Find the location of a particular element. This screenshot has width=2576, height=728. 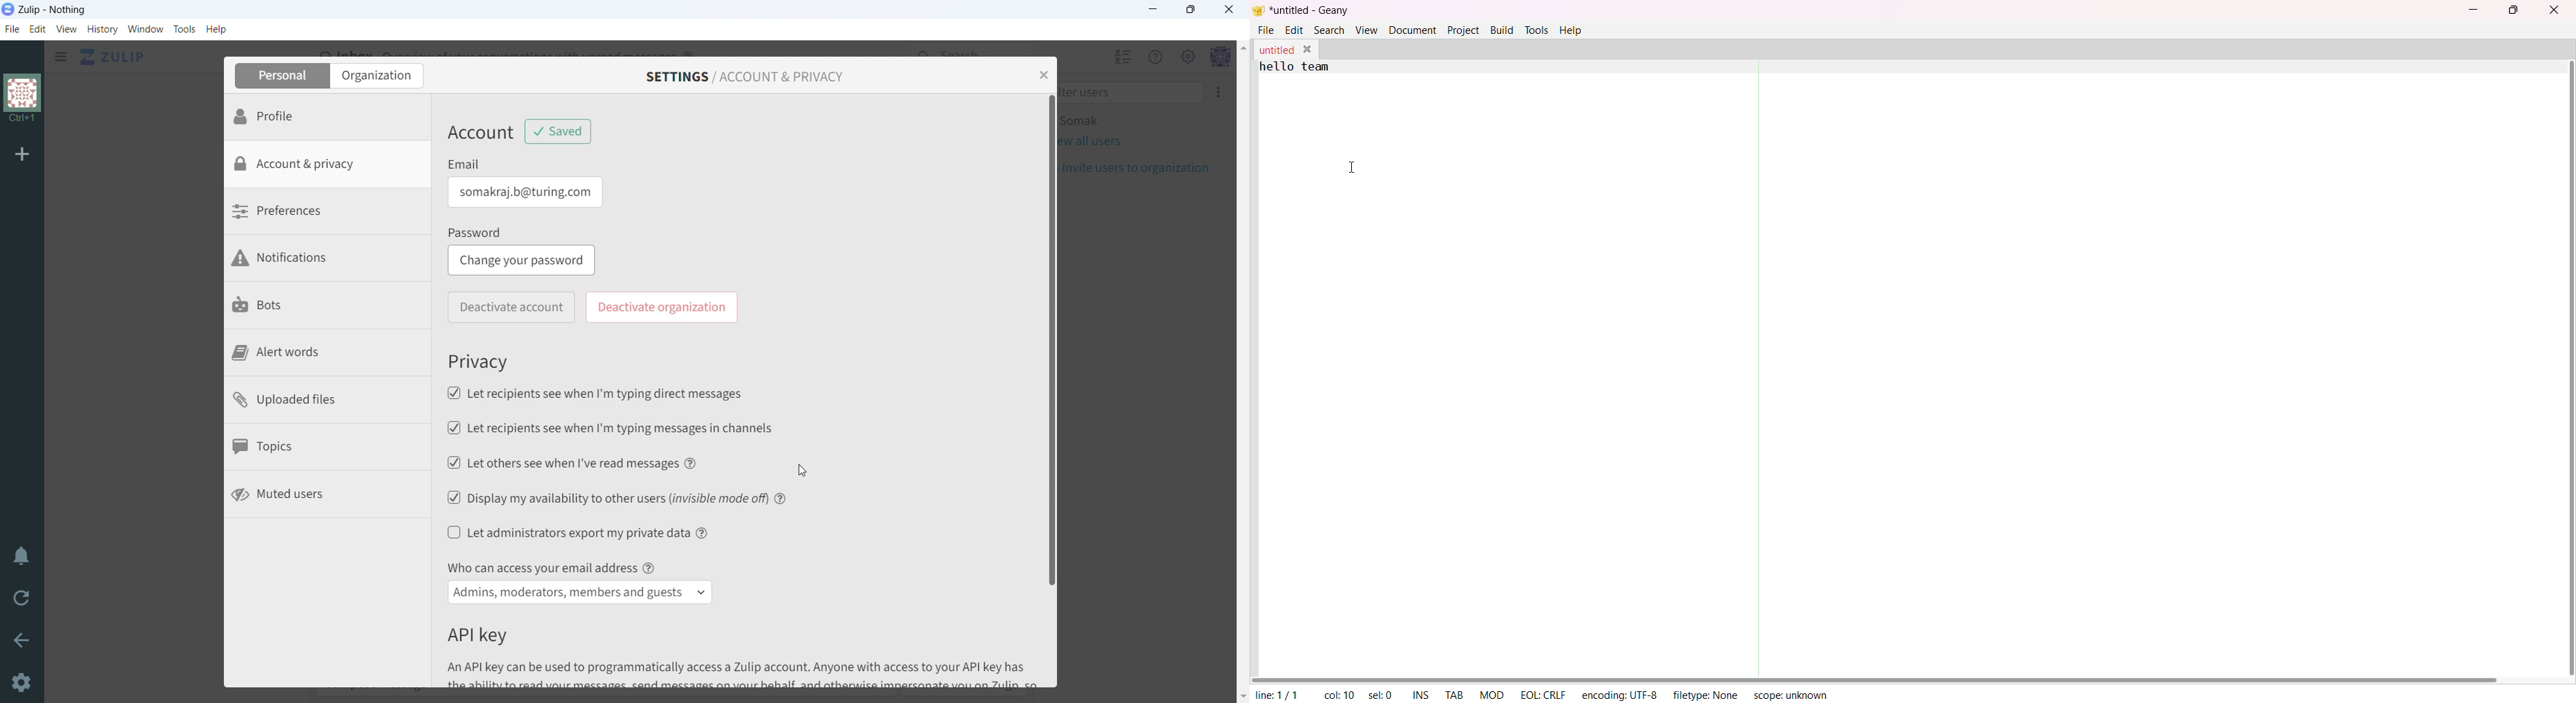

enable do not disturb is located at coordinates (21, 555).